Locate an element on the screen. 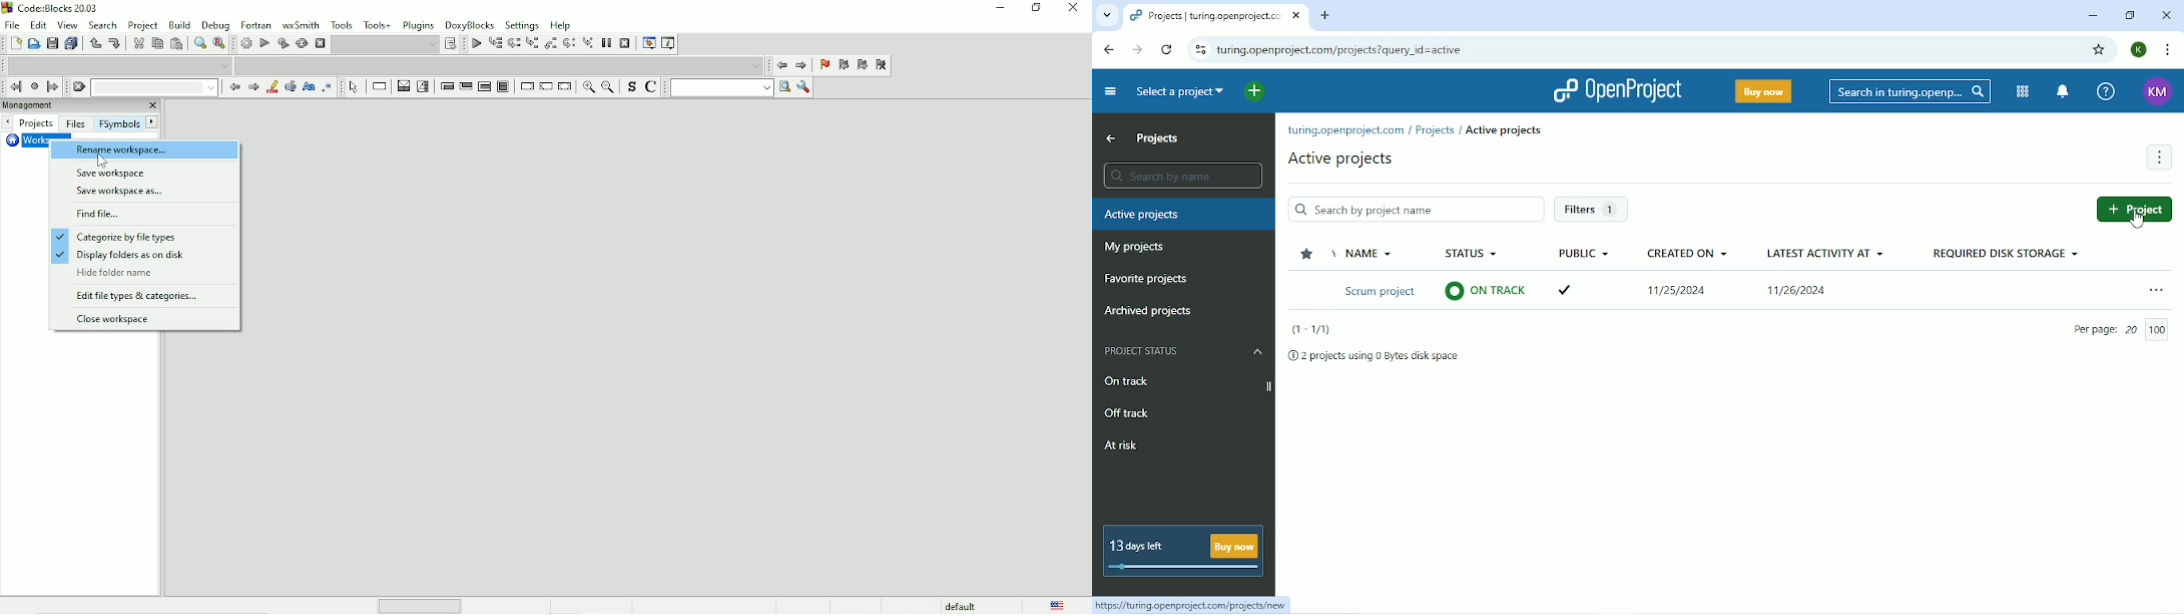 This screenshot has height=616, width=2184. Next bookmark is located at coordinates (862, 66).